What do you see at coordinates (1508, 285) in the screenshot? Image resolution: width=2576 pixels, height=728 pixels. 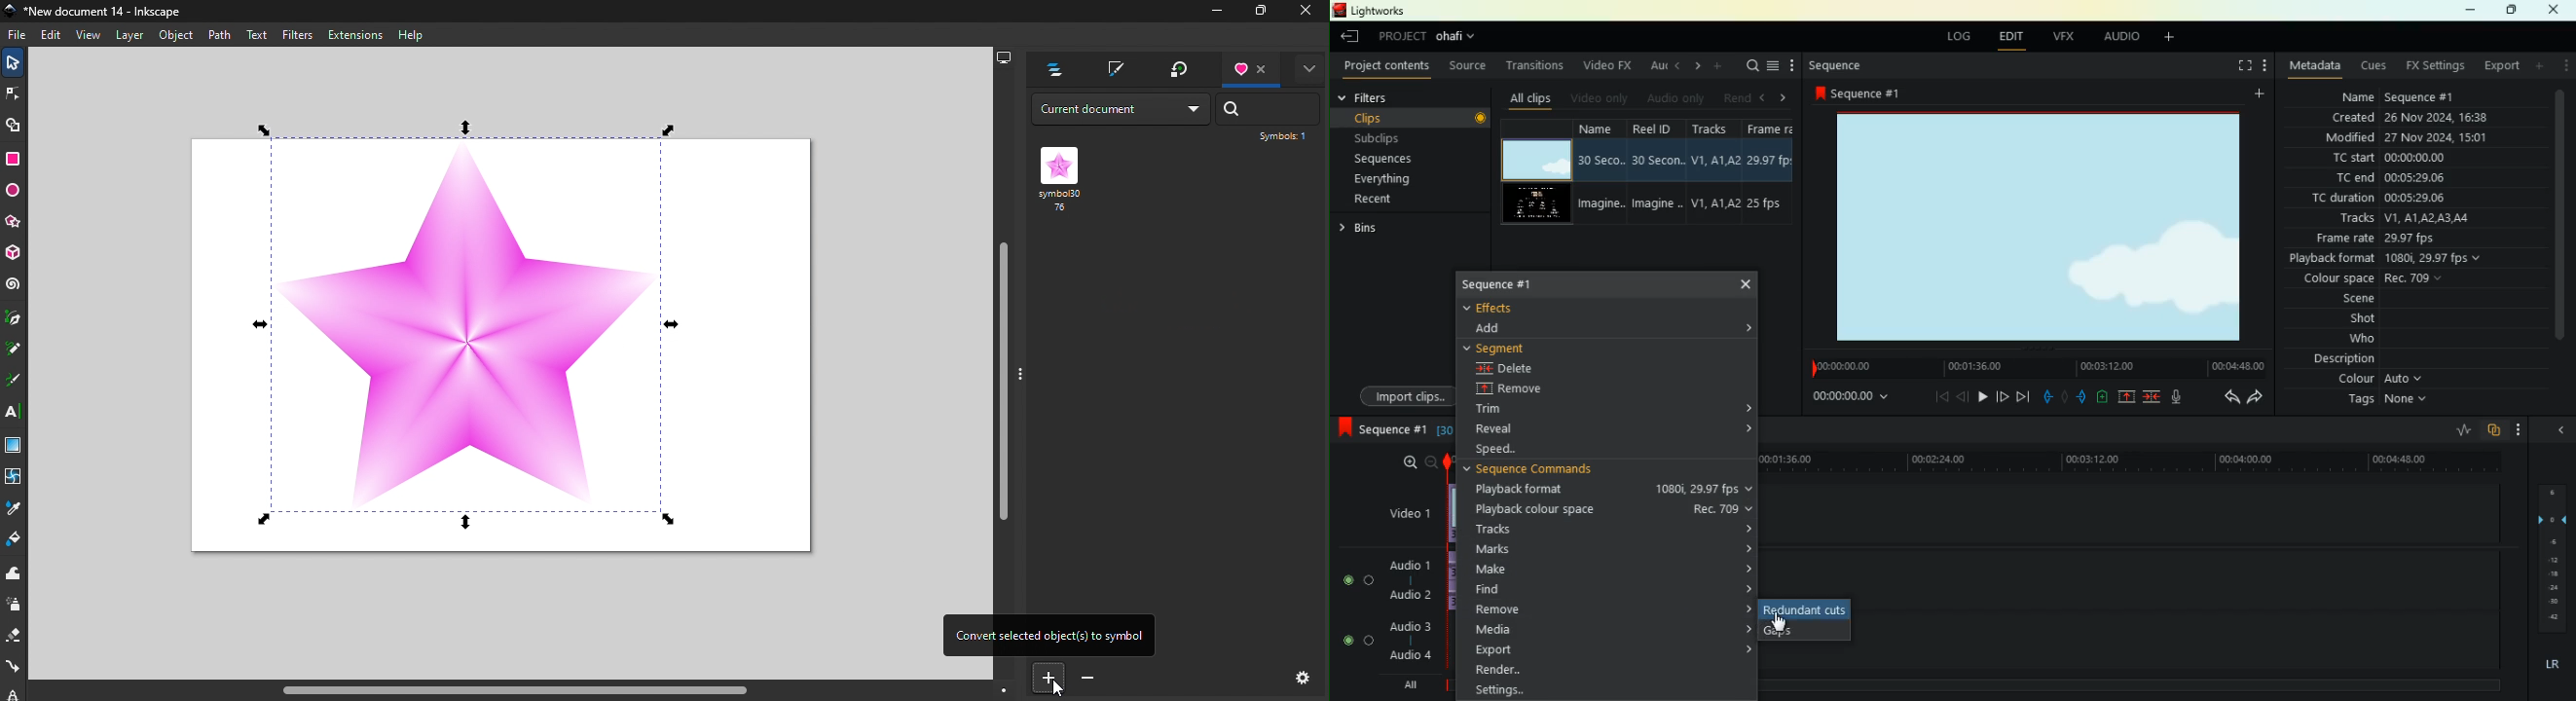 I see `sequence` at bounding box center [1508, 285].